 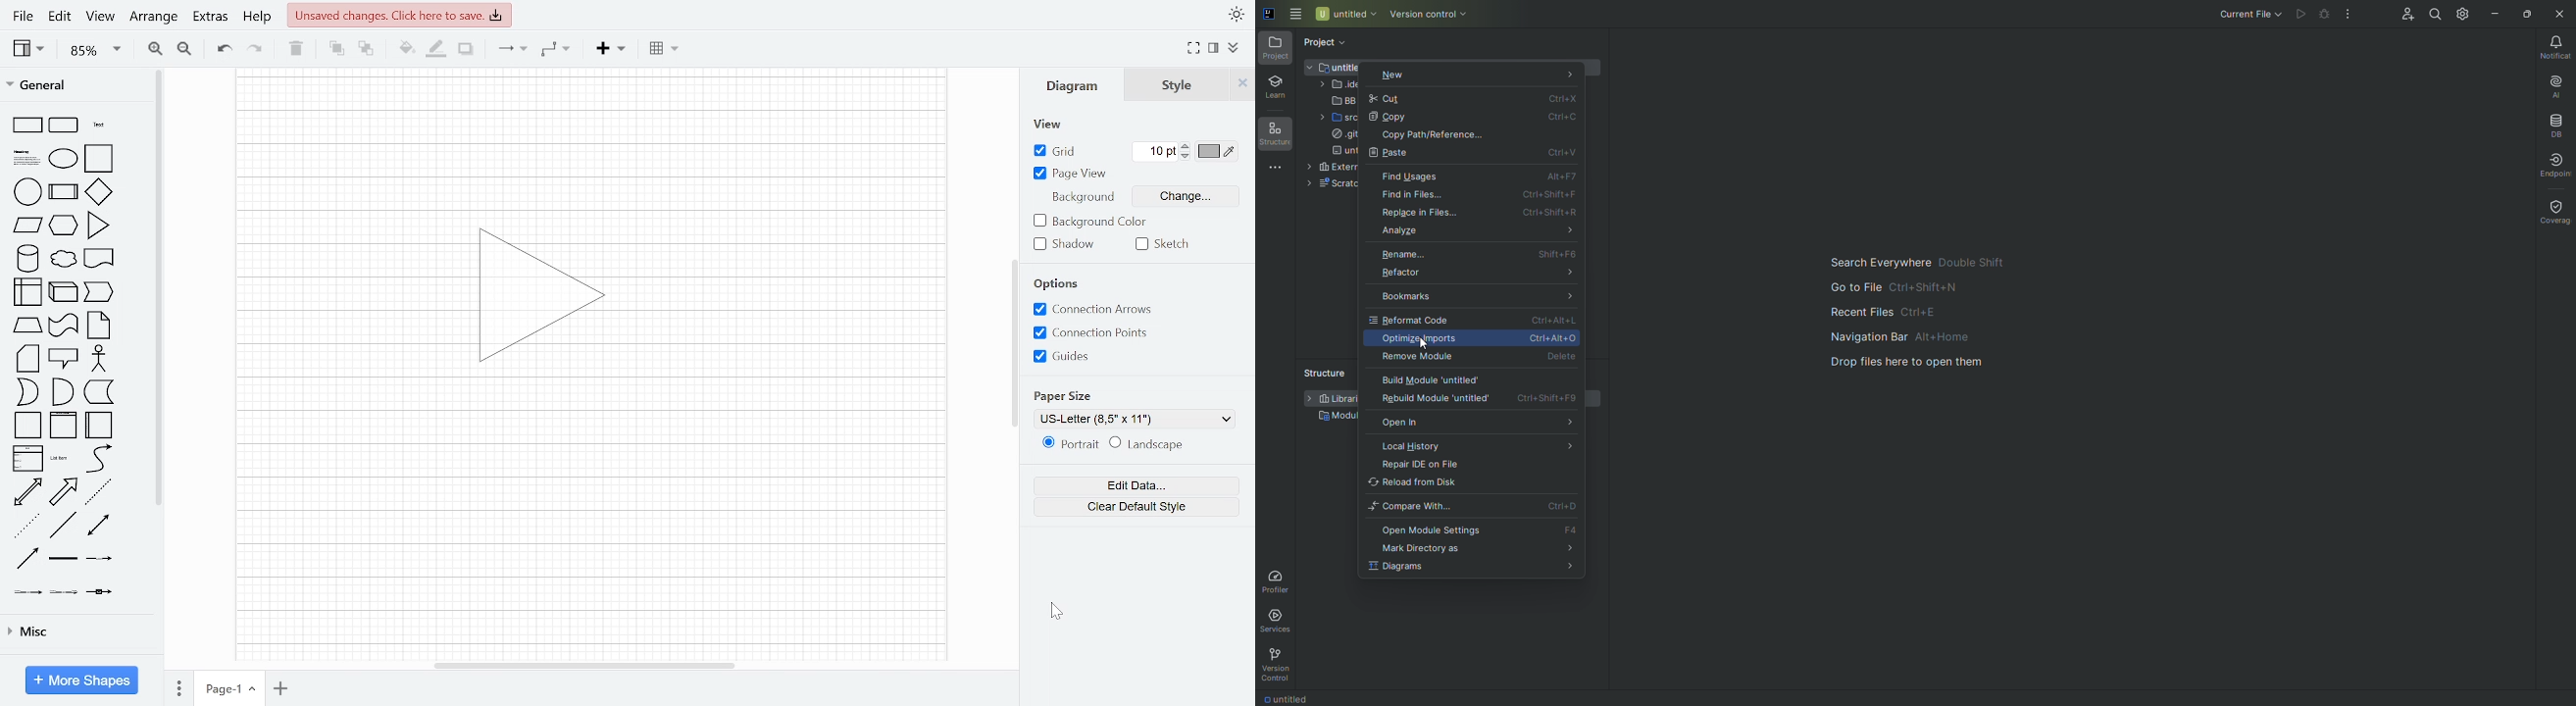 What do you see at coordinates (63, 359) in the screenshot?
I see `Callout` at bounding box center [63, 359].